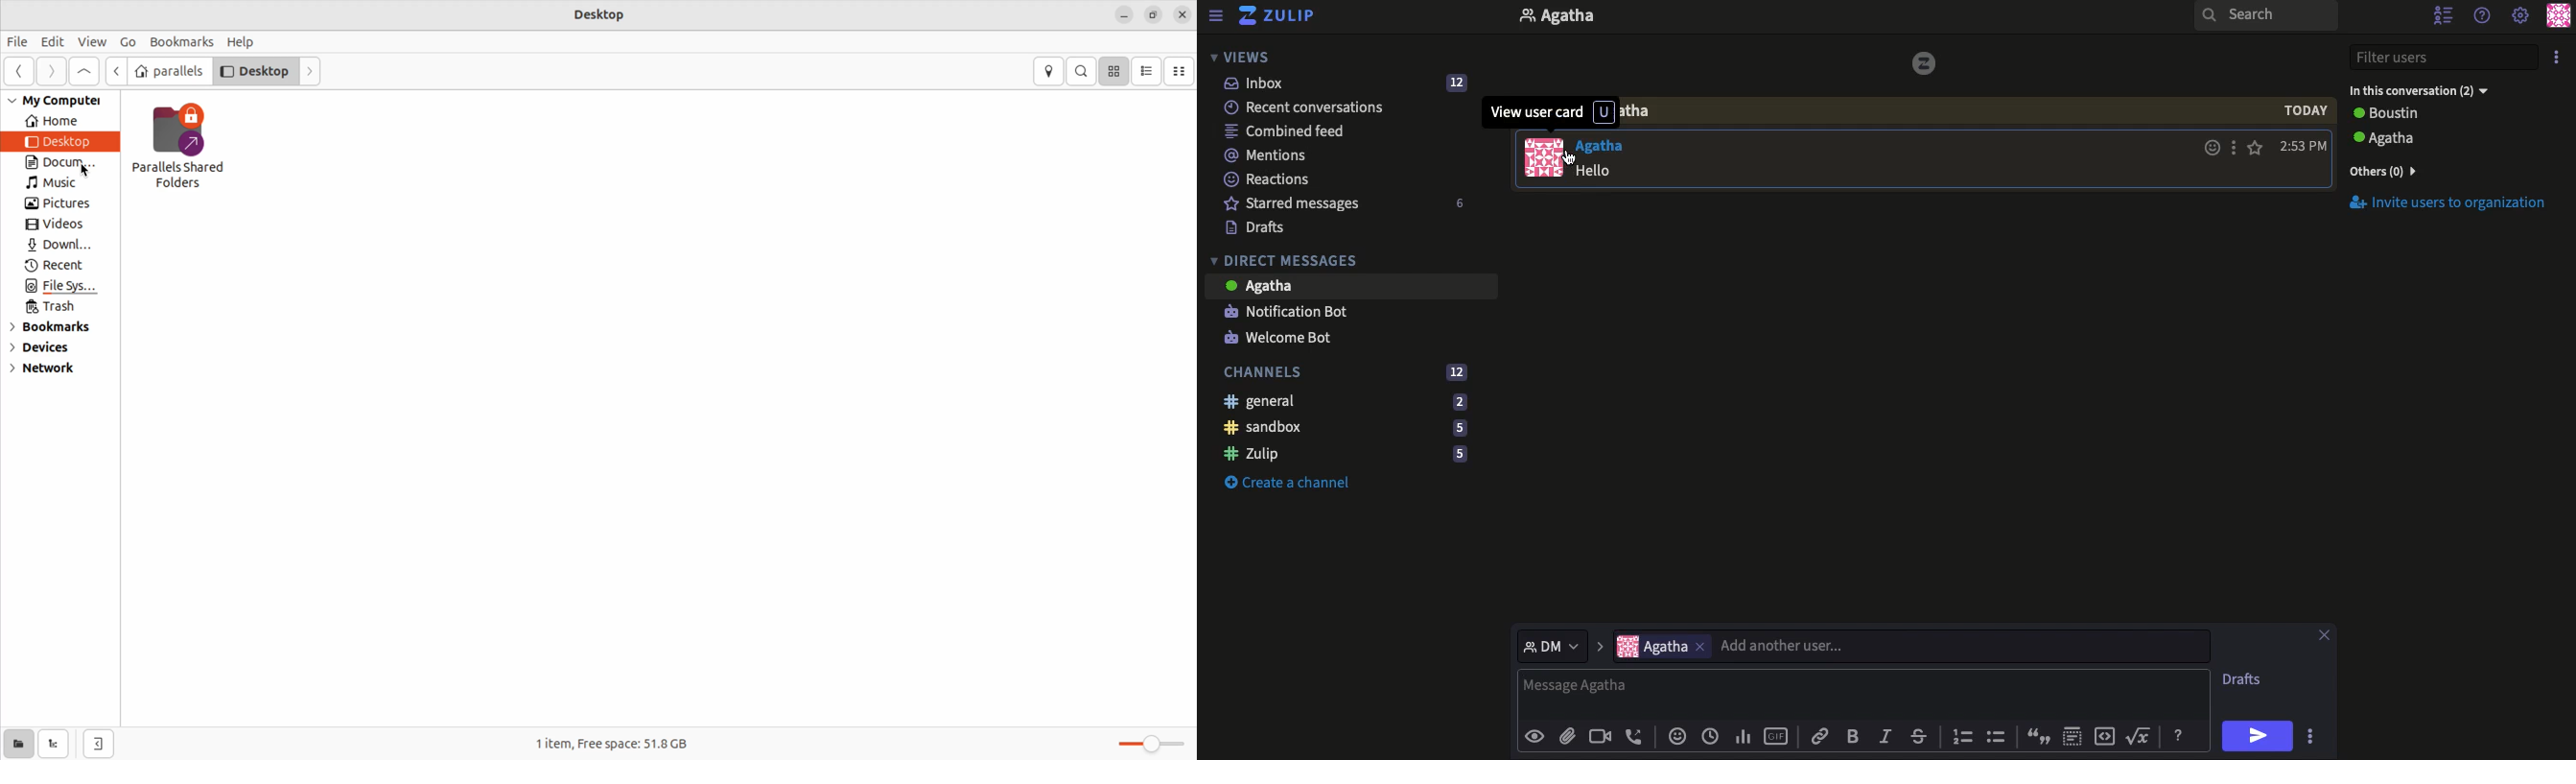 The image size is (2576, 784). I want to click on Profile, so click(2562, 14).